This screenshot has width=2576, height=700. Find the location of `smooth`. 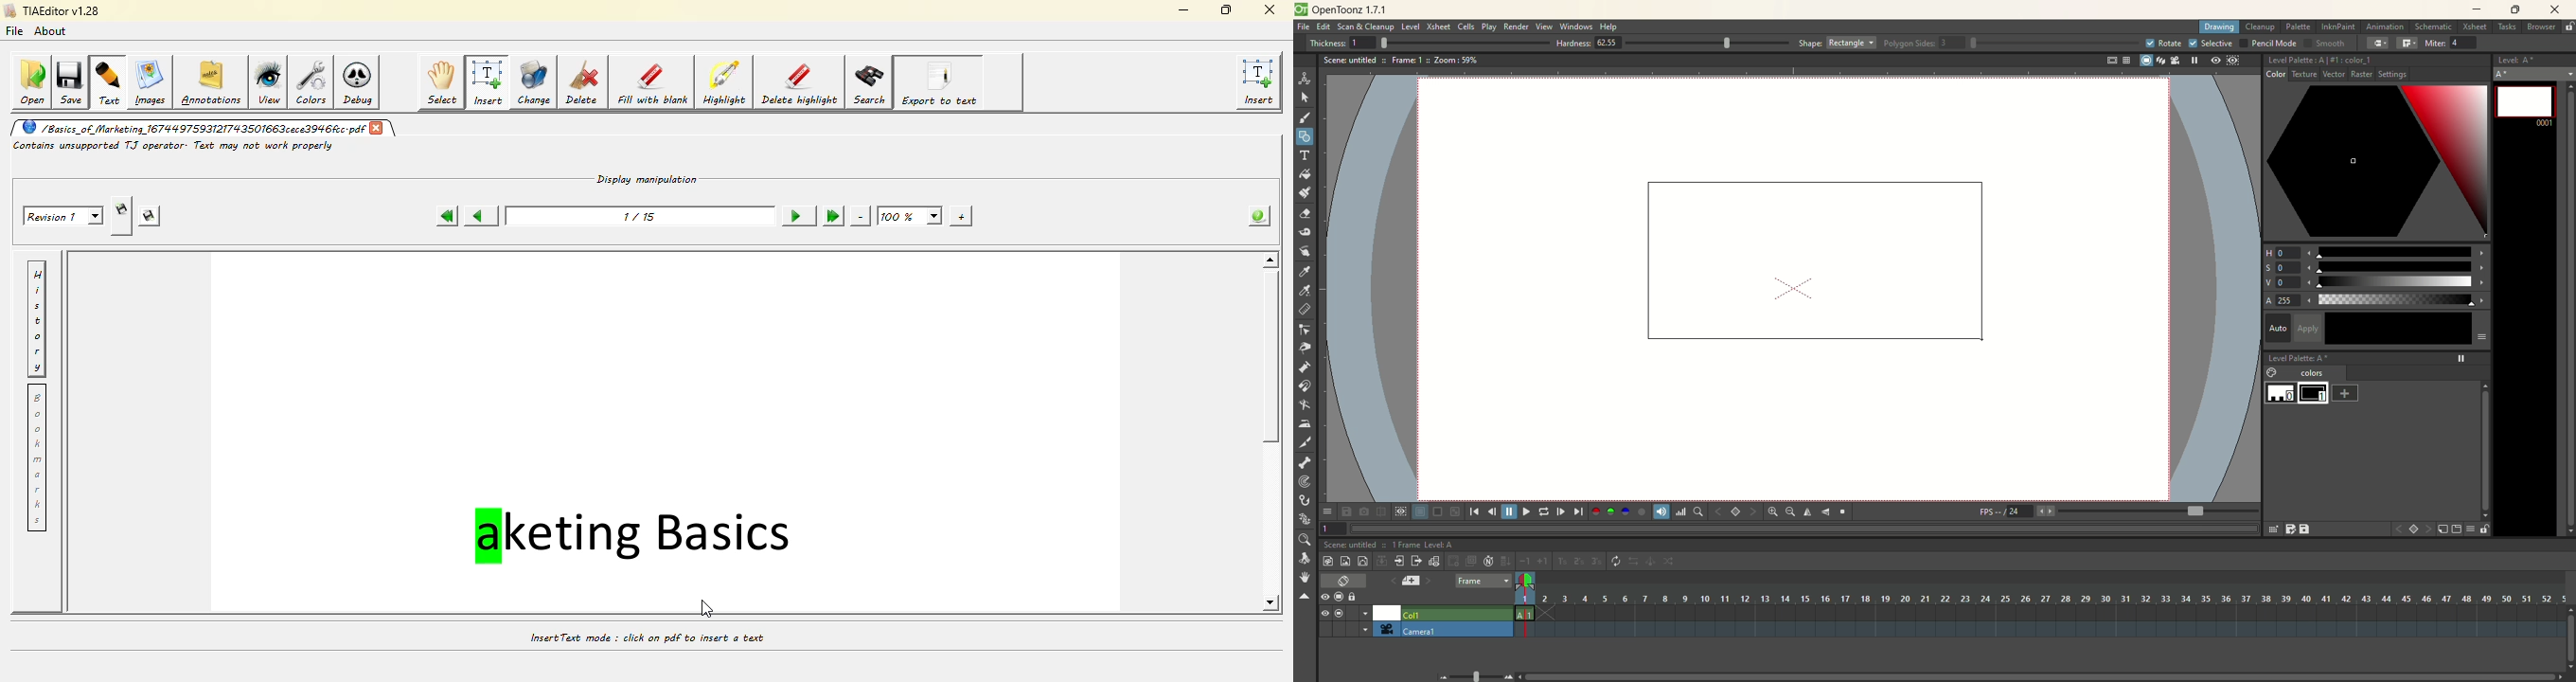

smooth is located at coordinates (2323, 44).